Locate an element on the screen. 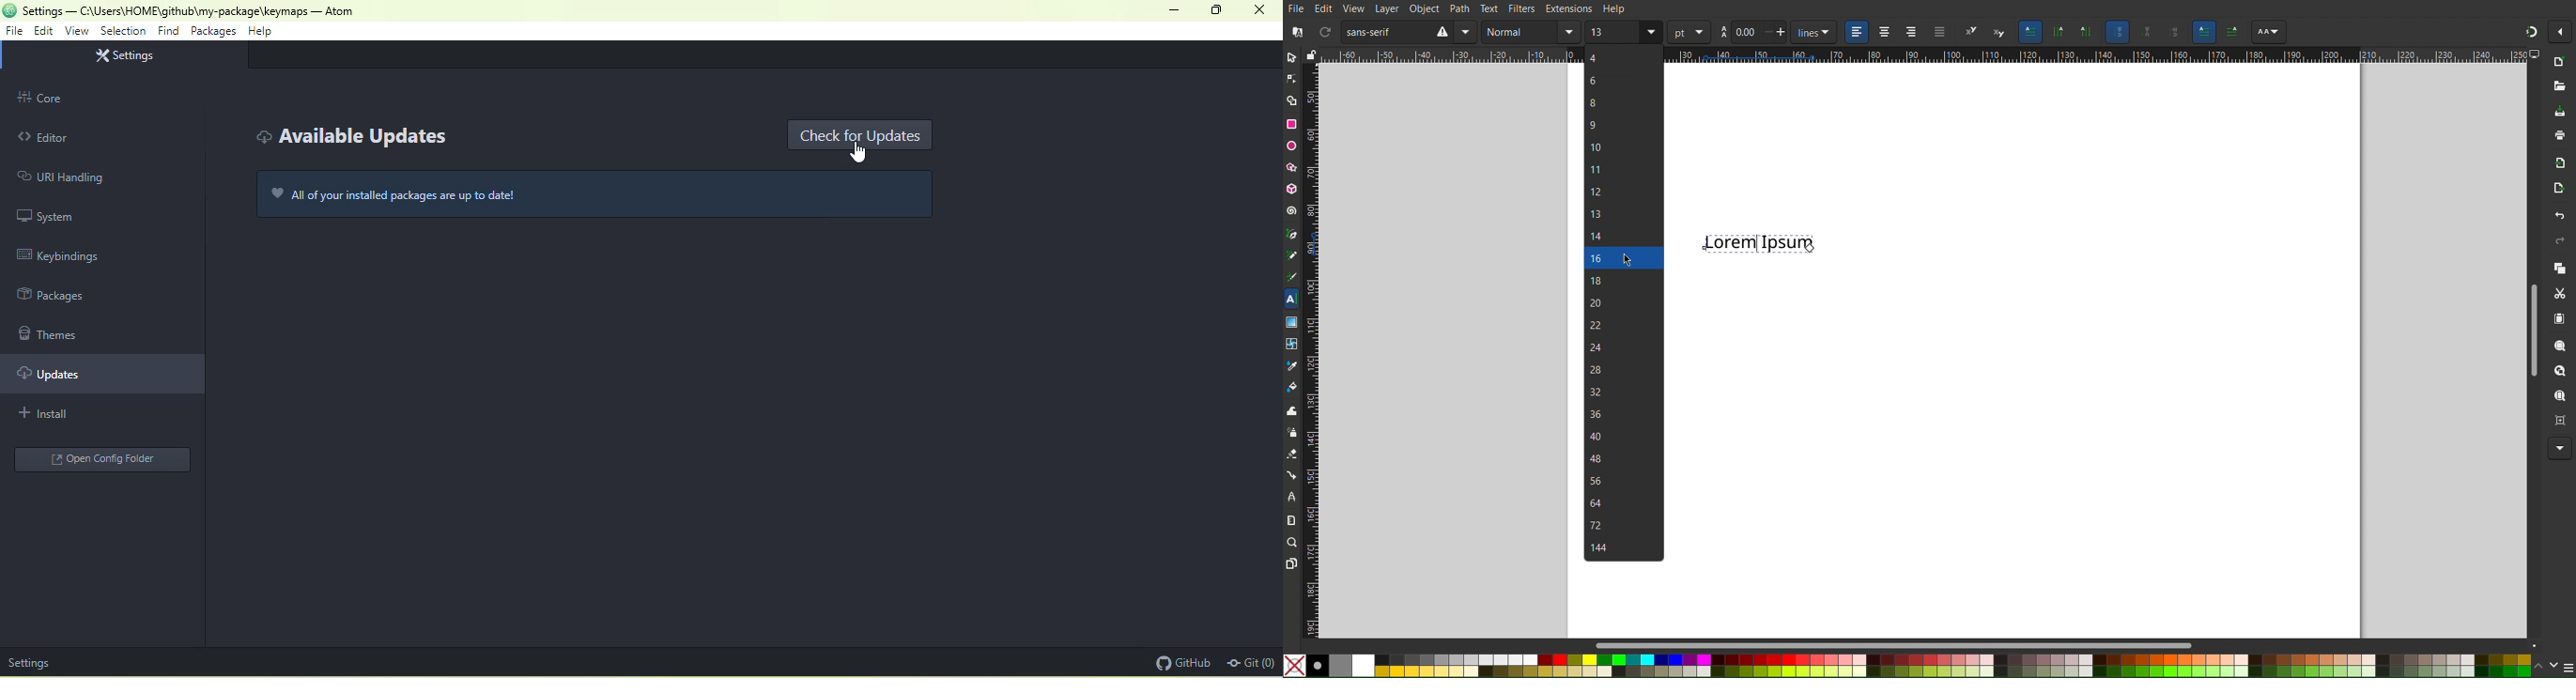  Extensions is located at coordinates (1569, 8).